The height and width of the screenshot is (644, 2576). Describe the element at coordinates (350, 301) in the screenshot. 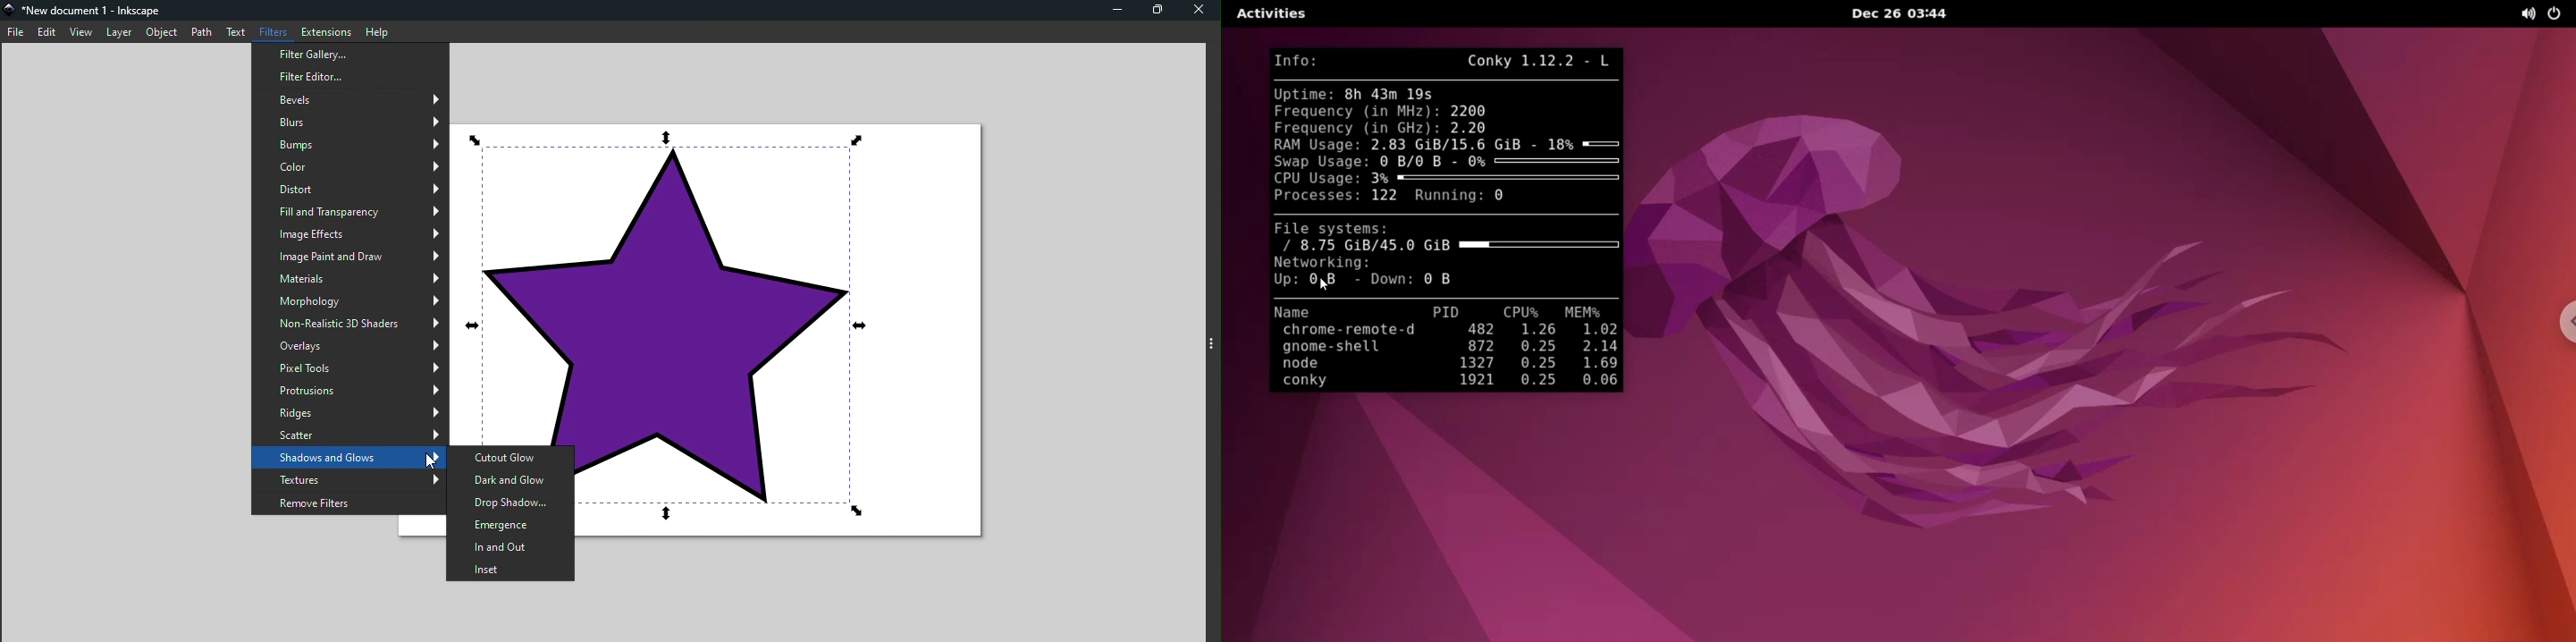

I see `Morphology` at that location.